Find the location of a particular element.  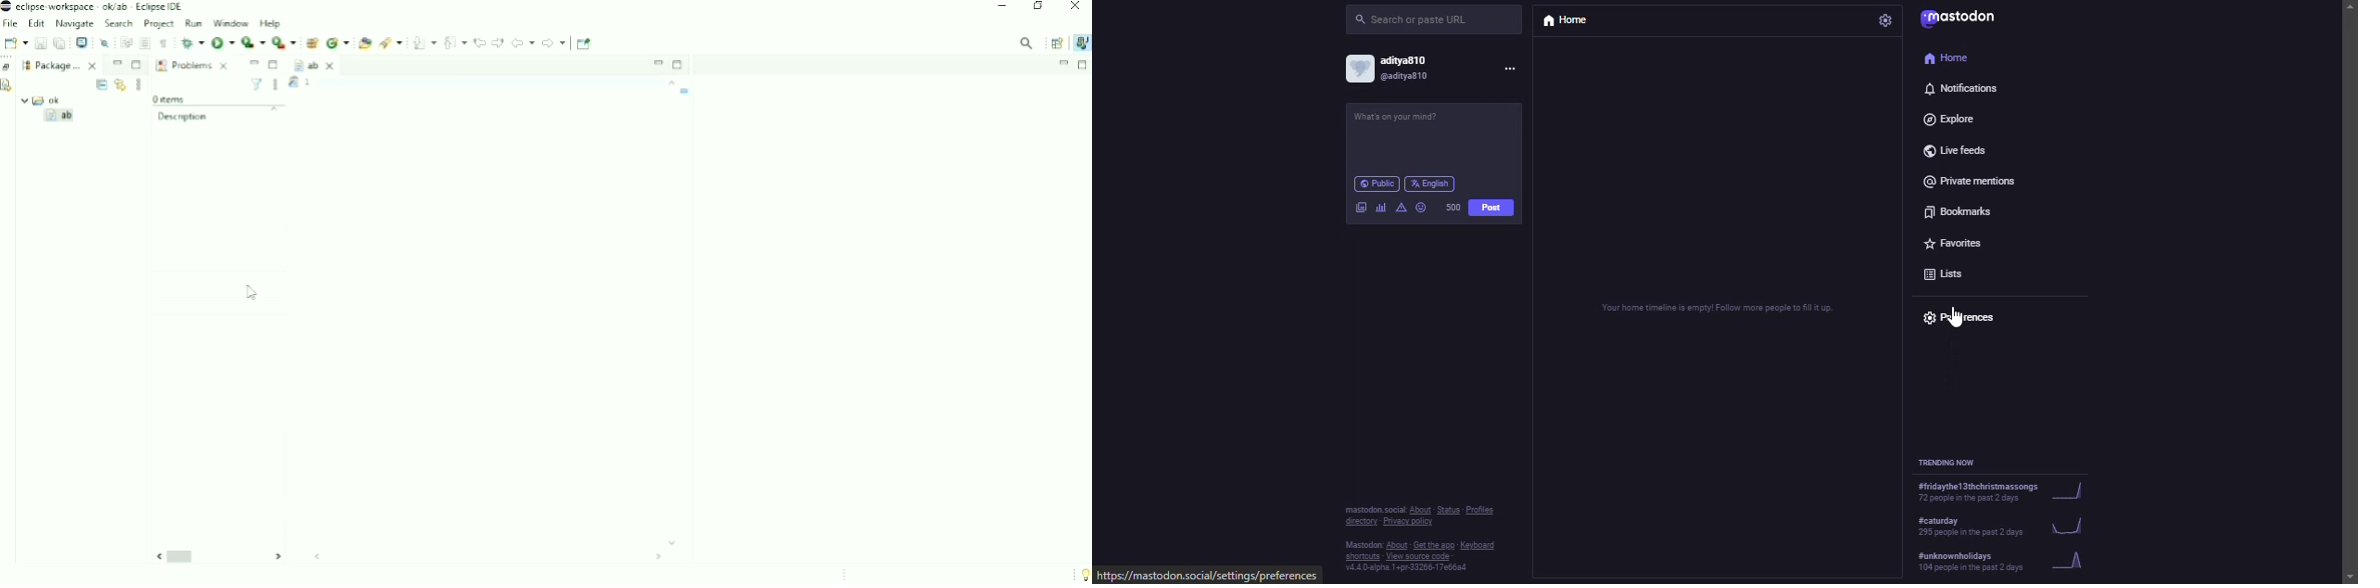

Forward is located at coordinates (554, 43).